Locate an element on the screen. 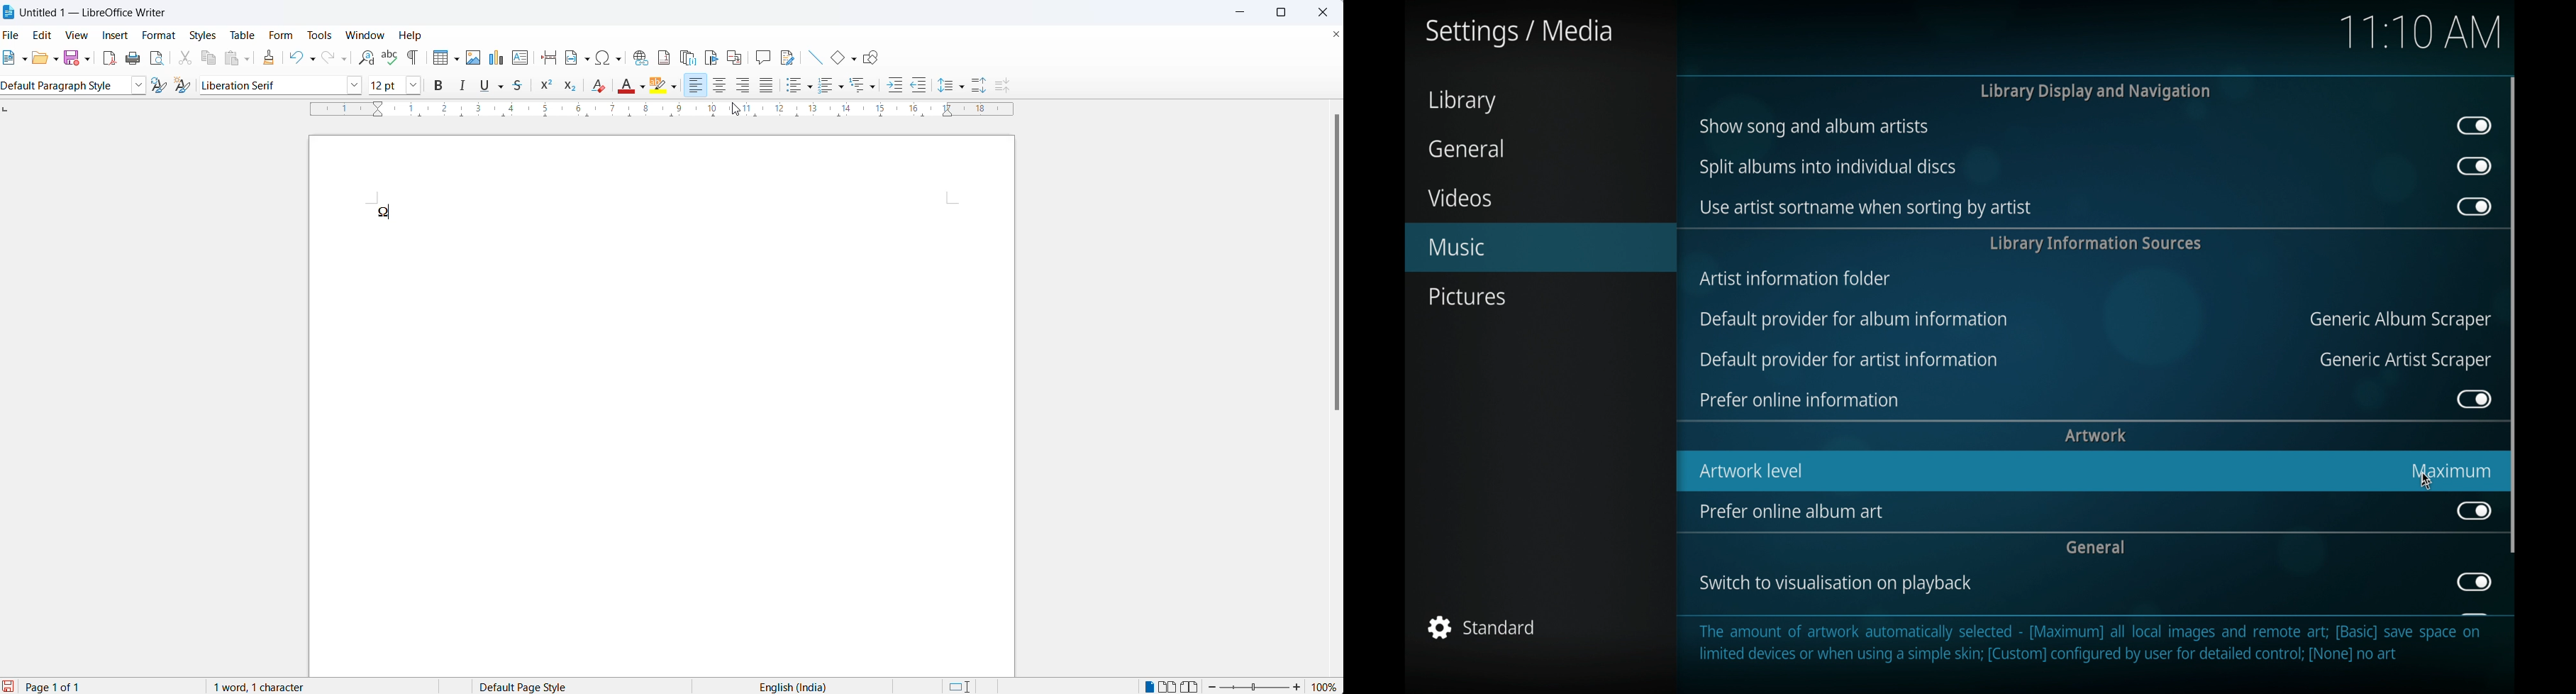 Image resolution: width=2576 pixels, height=700 pixels. font name is located at coordinates (269, 84).